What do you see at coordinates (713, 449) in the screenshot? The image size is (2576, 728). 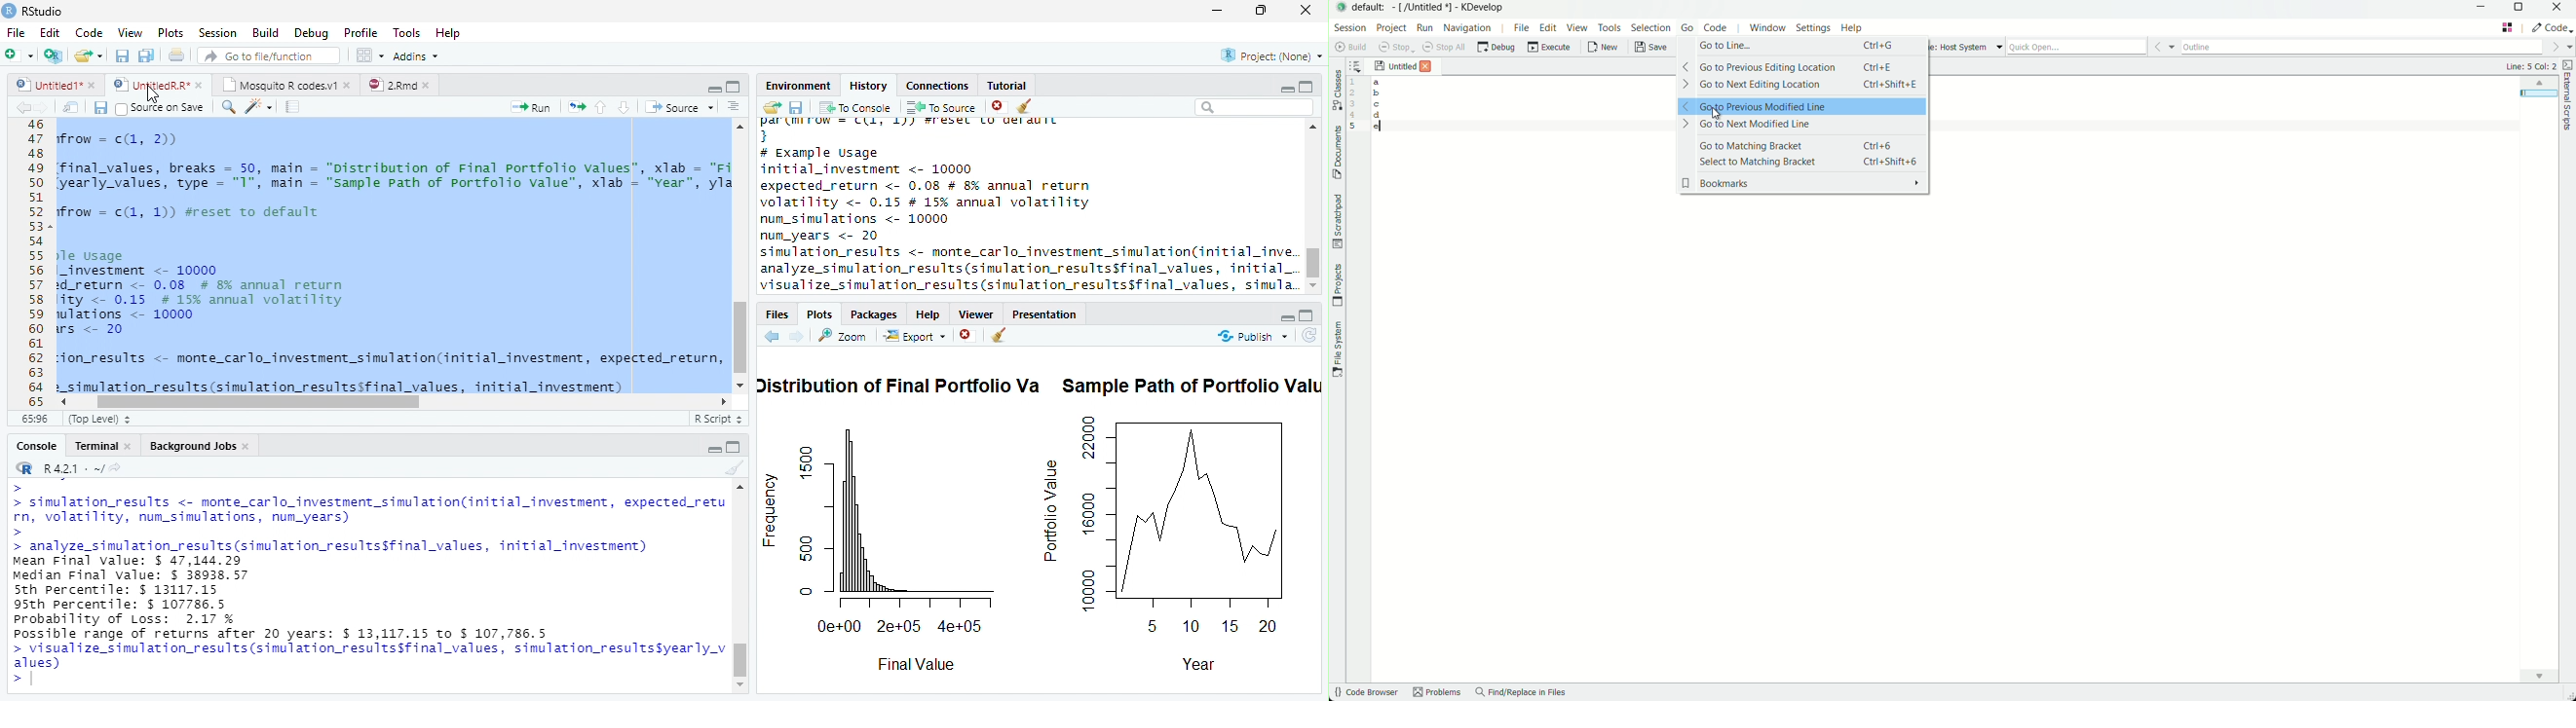 I see `Hide` at bounding box center [713, 449].